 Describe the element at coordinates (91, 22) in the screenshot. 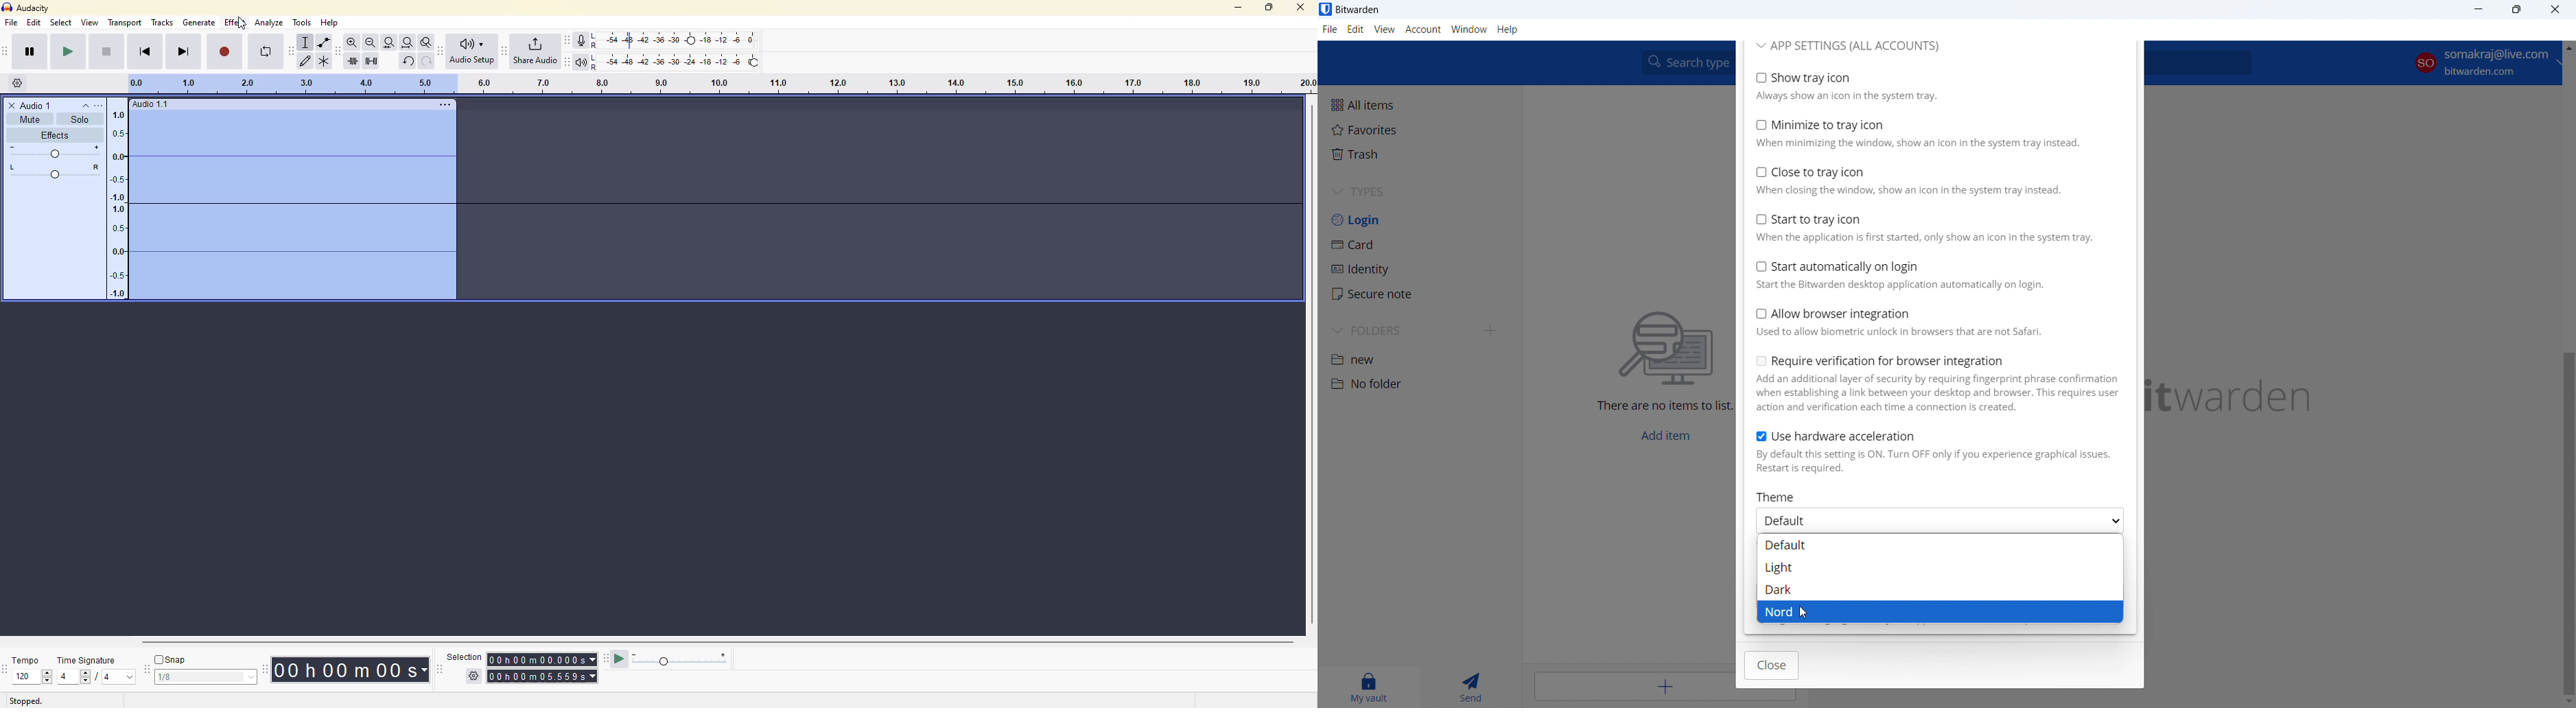

I see `view` at that location.